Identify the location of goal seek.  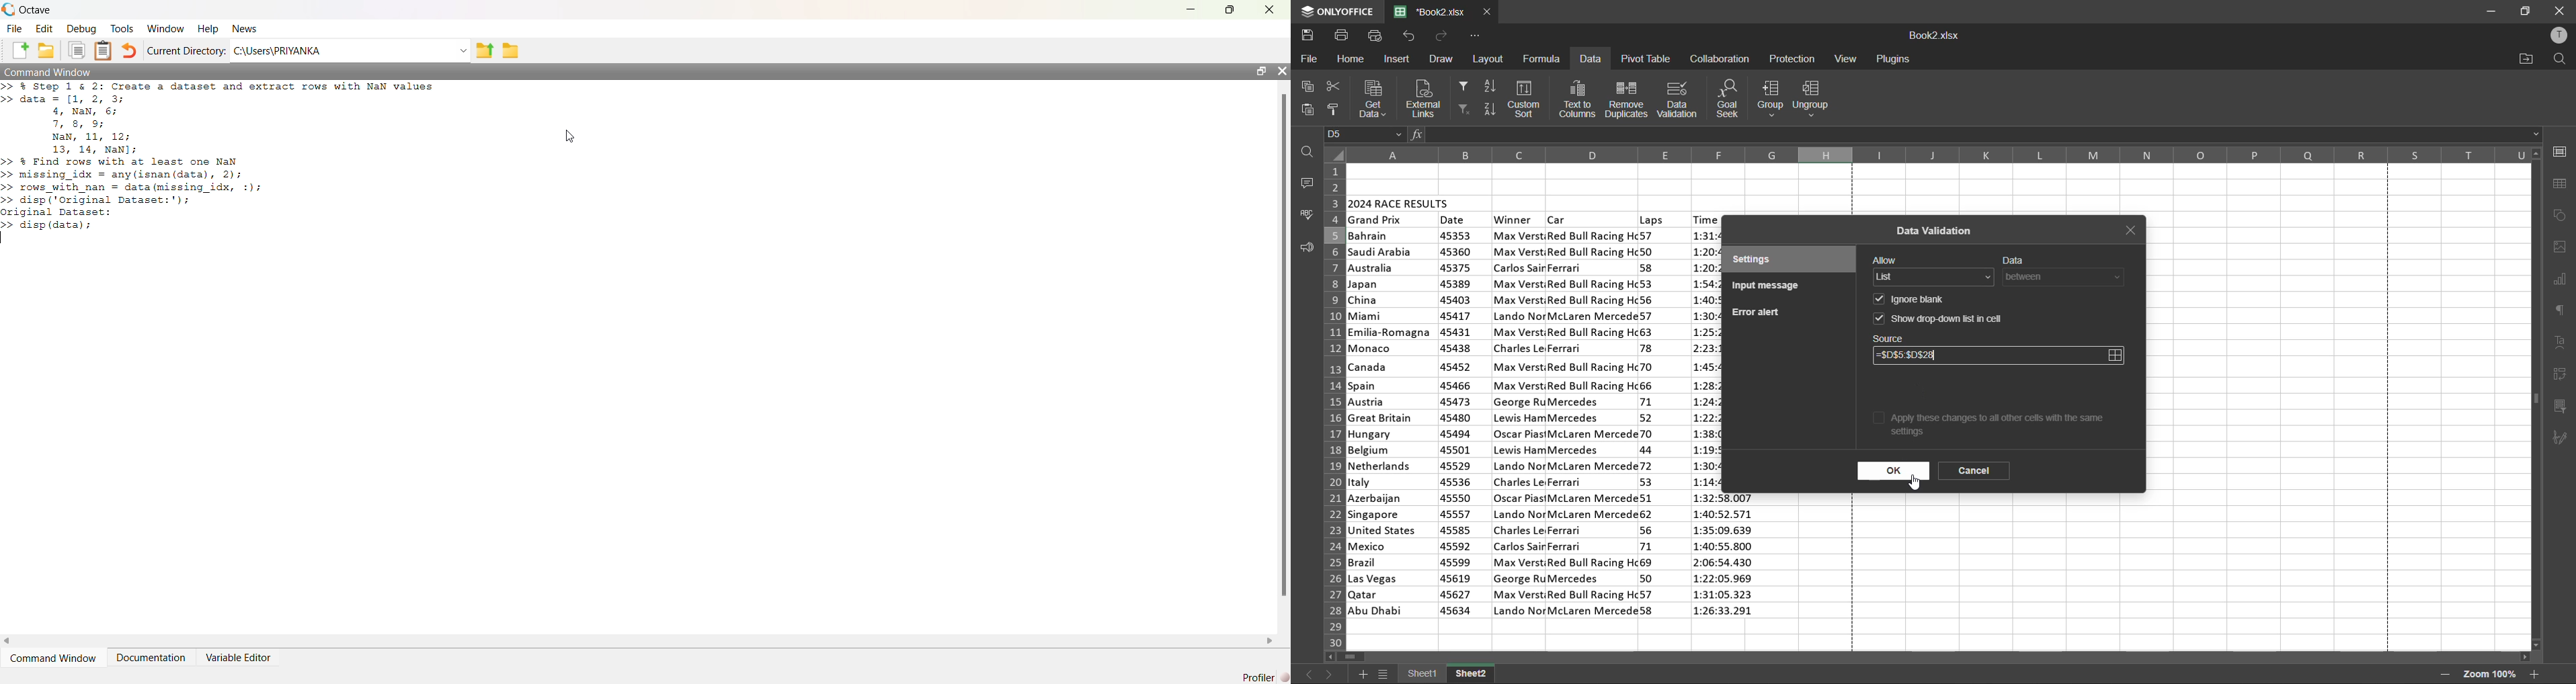
(1731, 101).